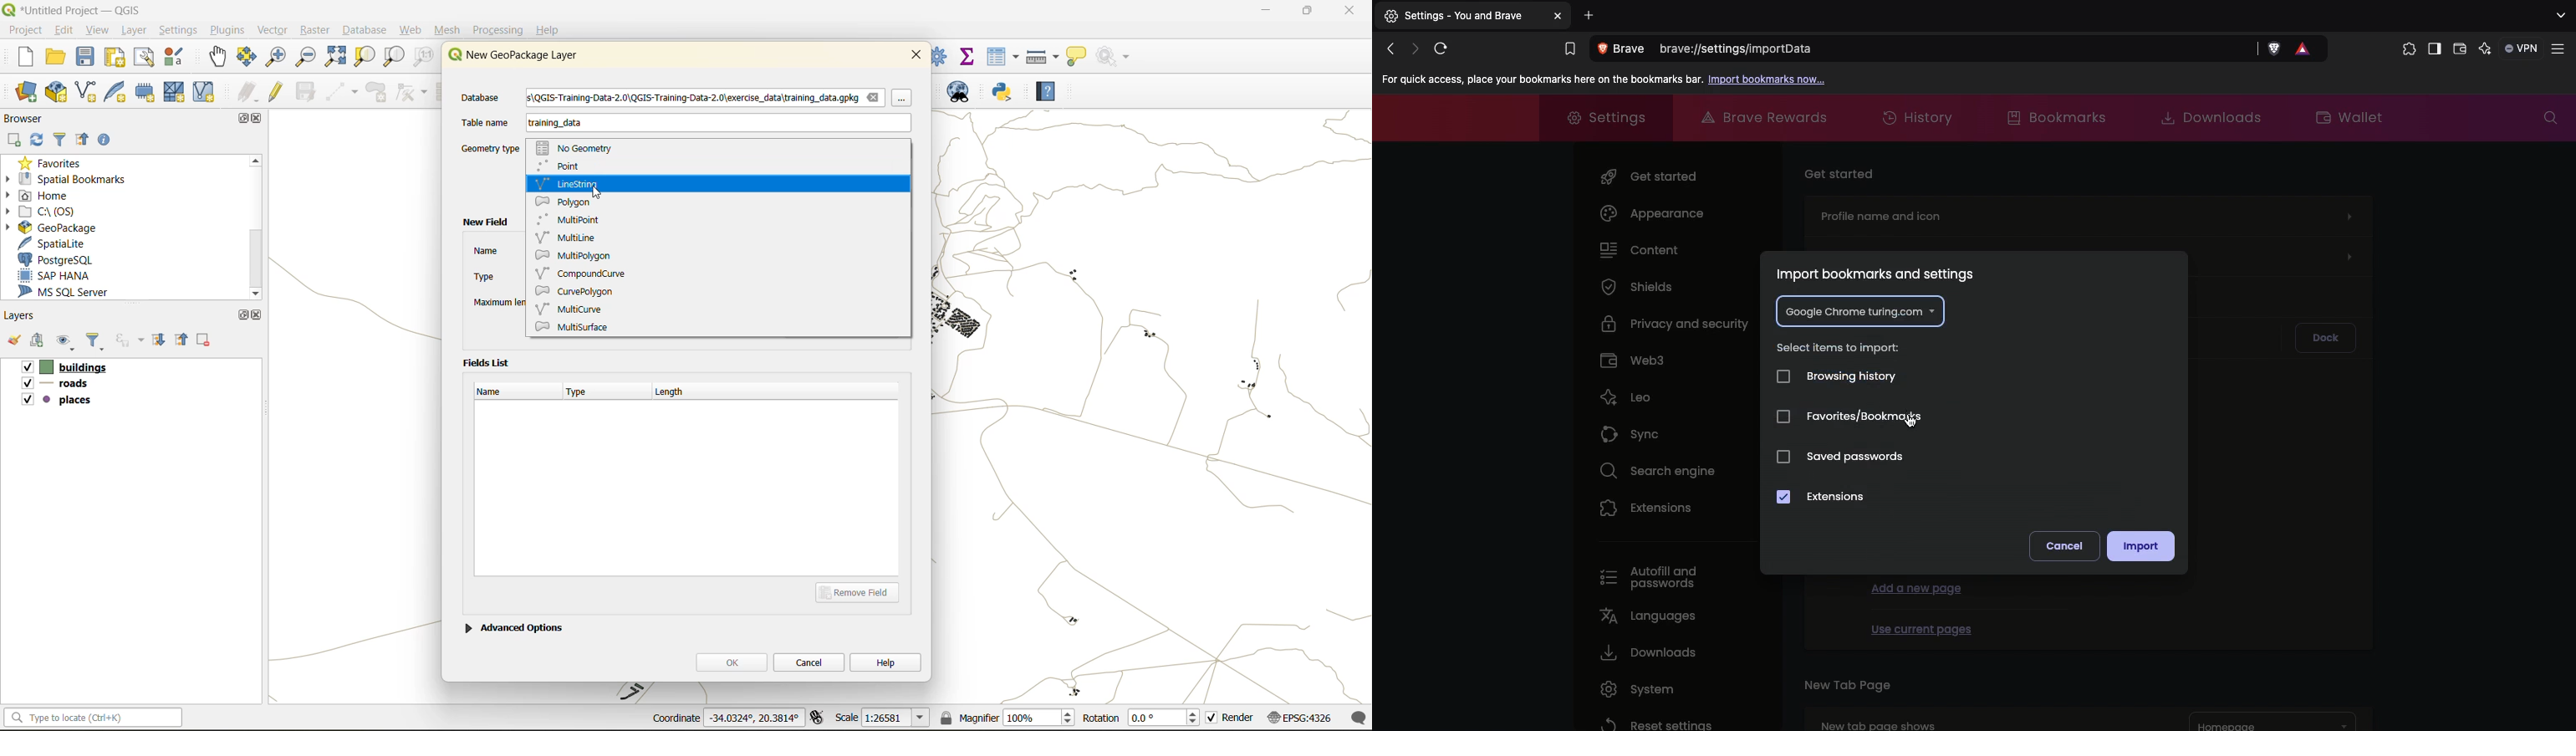  I want to click on New GeoPackage Layer, so click(510, 55).